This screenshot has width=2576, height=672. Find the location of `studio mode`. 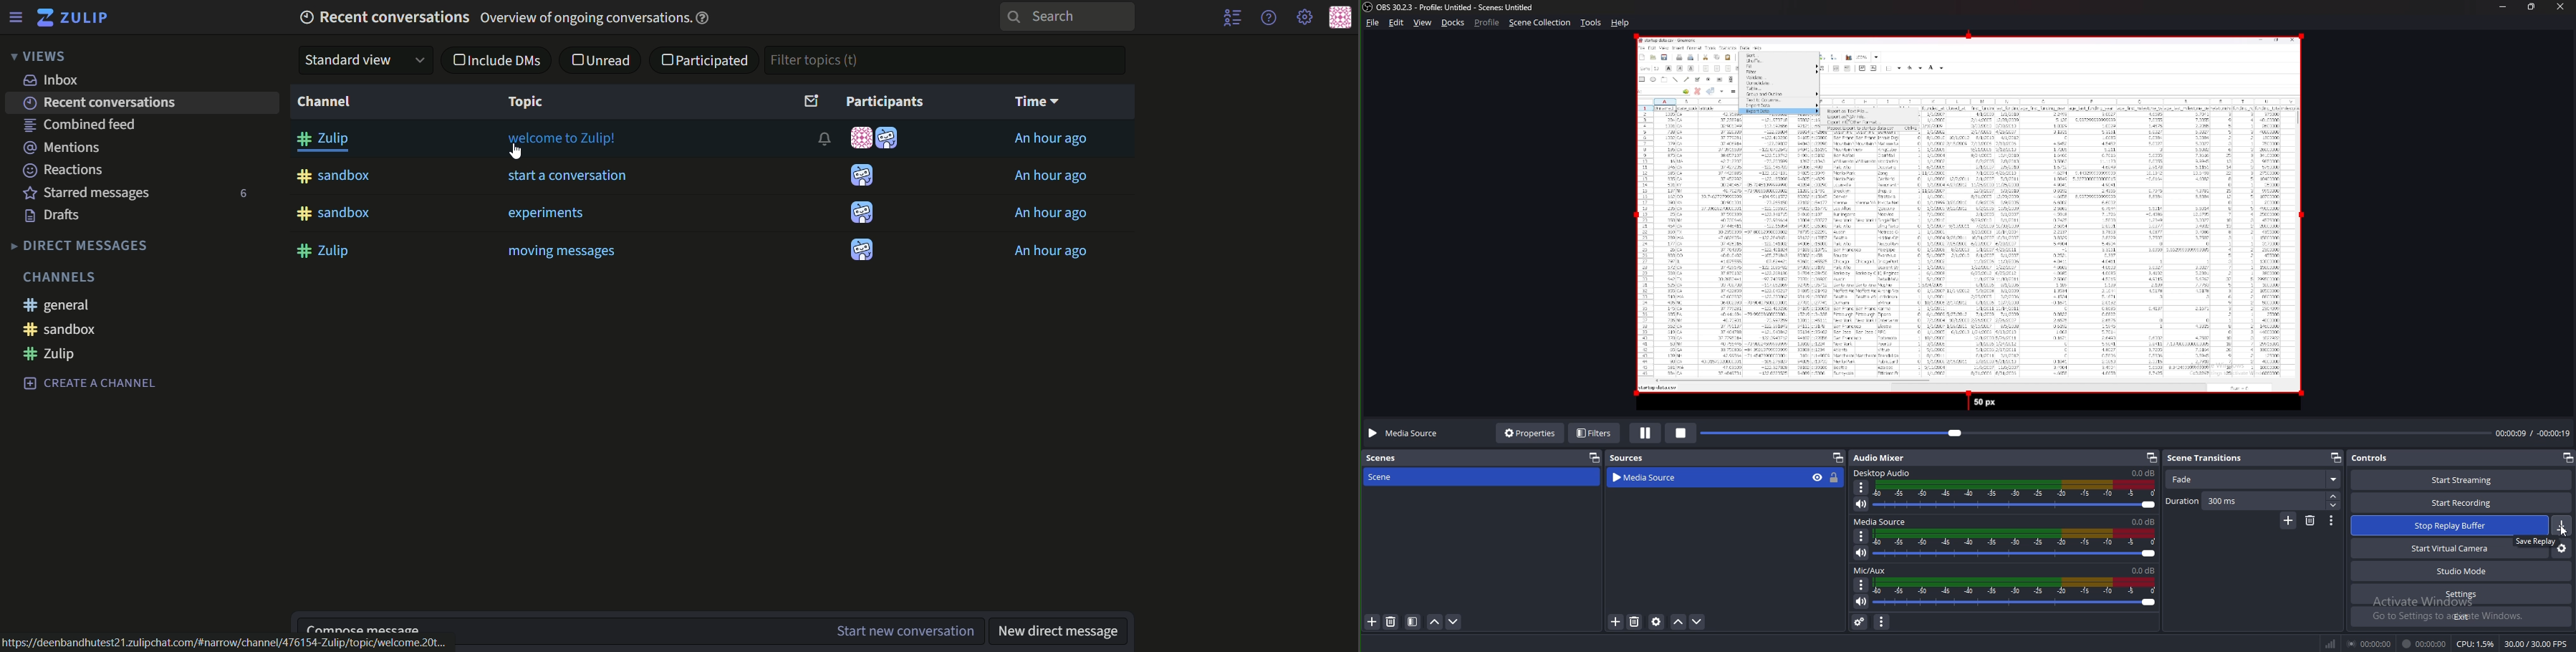

studio mode is located at coordinates (2461, 571).